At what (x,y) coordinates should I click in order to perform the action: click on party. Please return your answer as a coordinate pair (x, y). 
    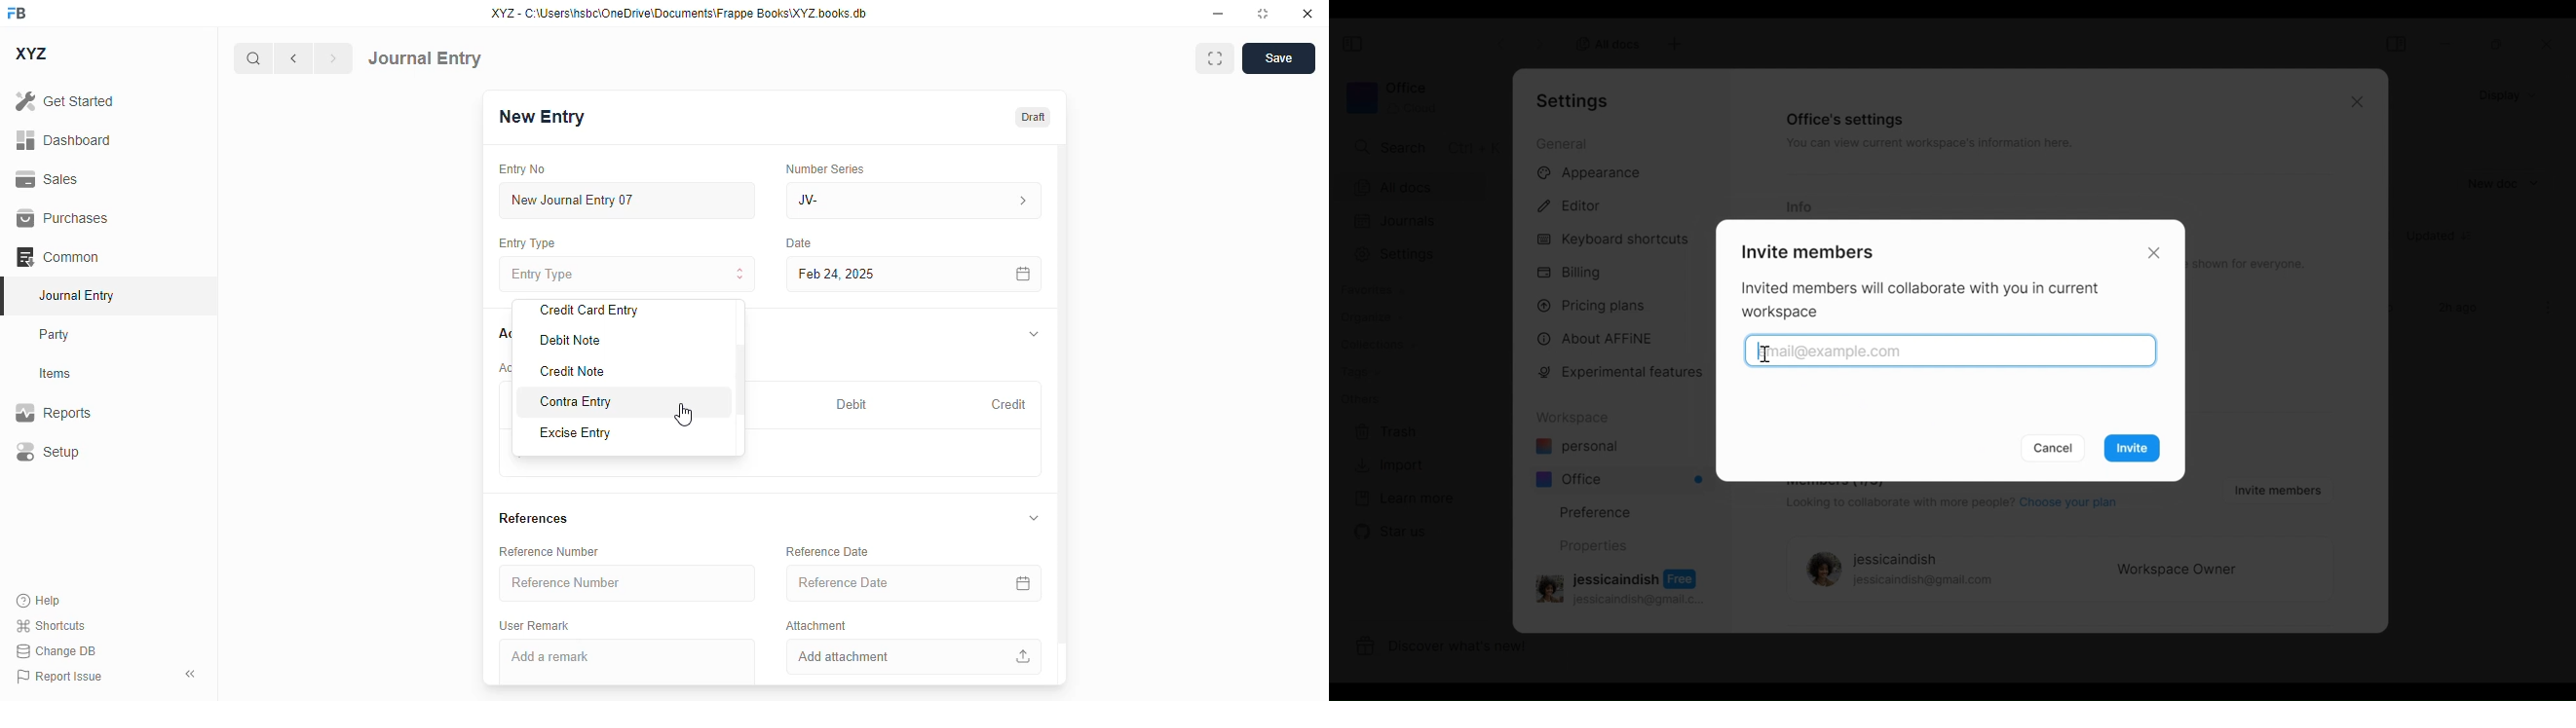
    Looking at the image, I should click on (57, 335).